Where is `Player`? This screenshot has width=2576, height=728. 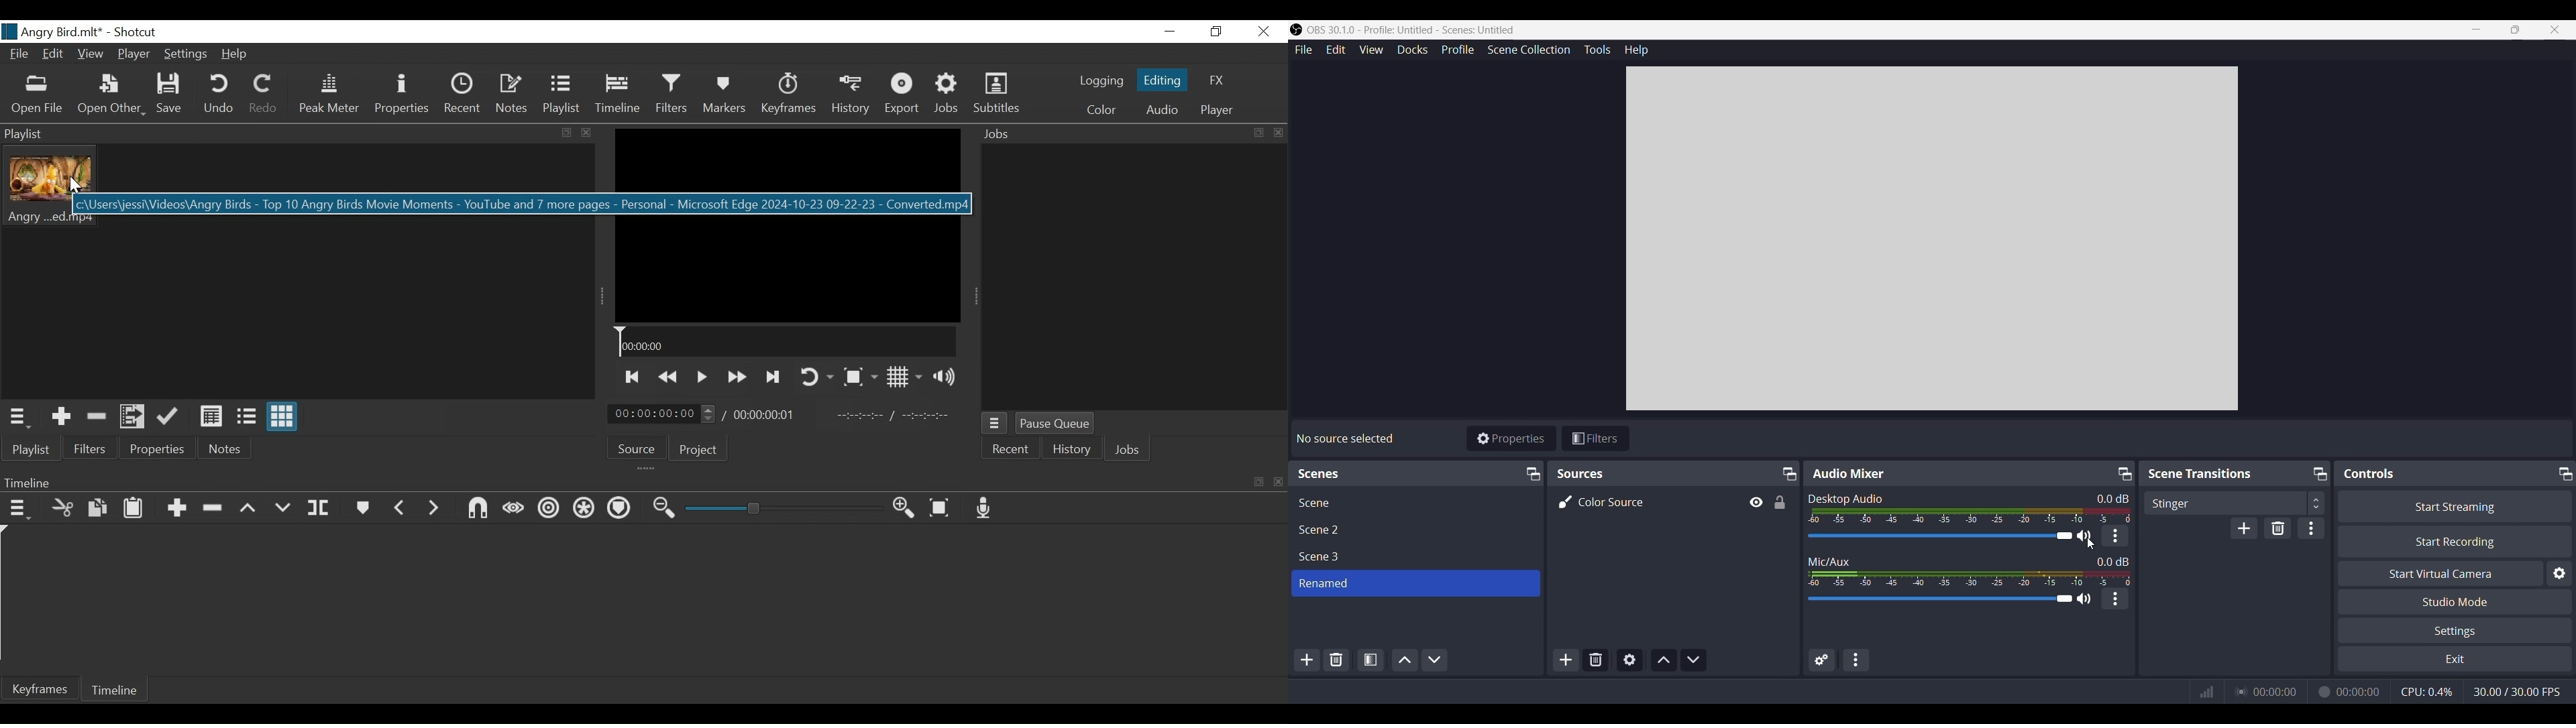
Player is located at coordinates (133, 54).